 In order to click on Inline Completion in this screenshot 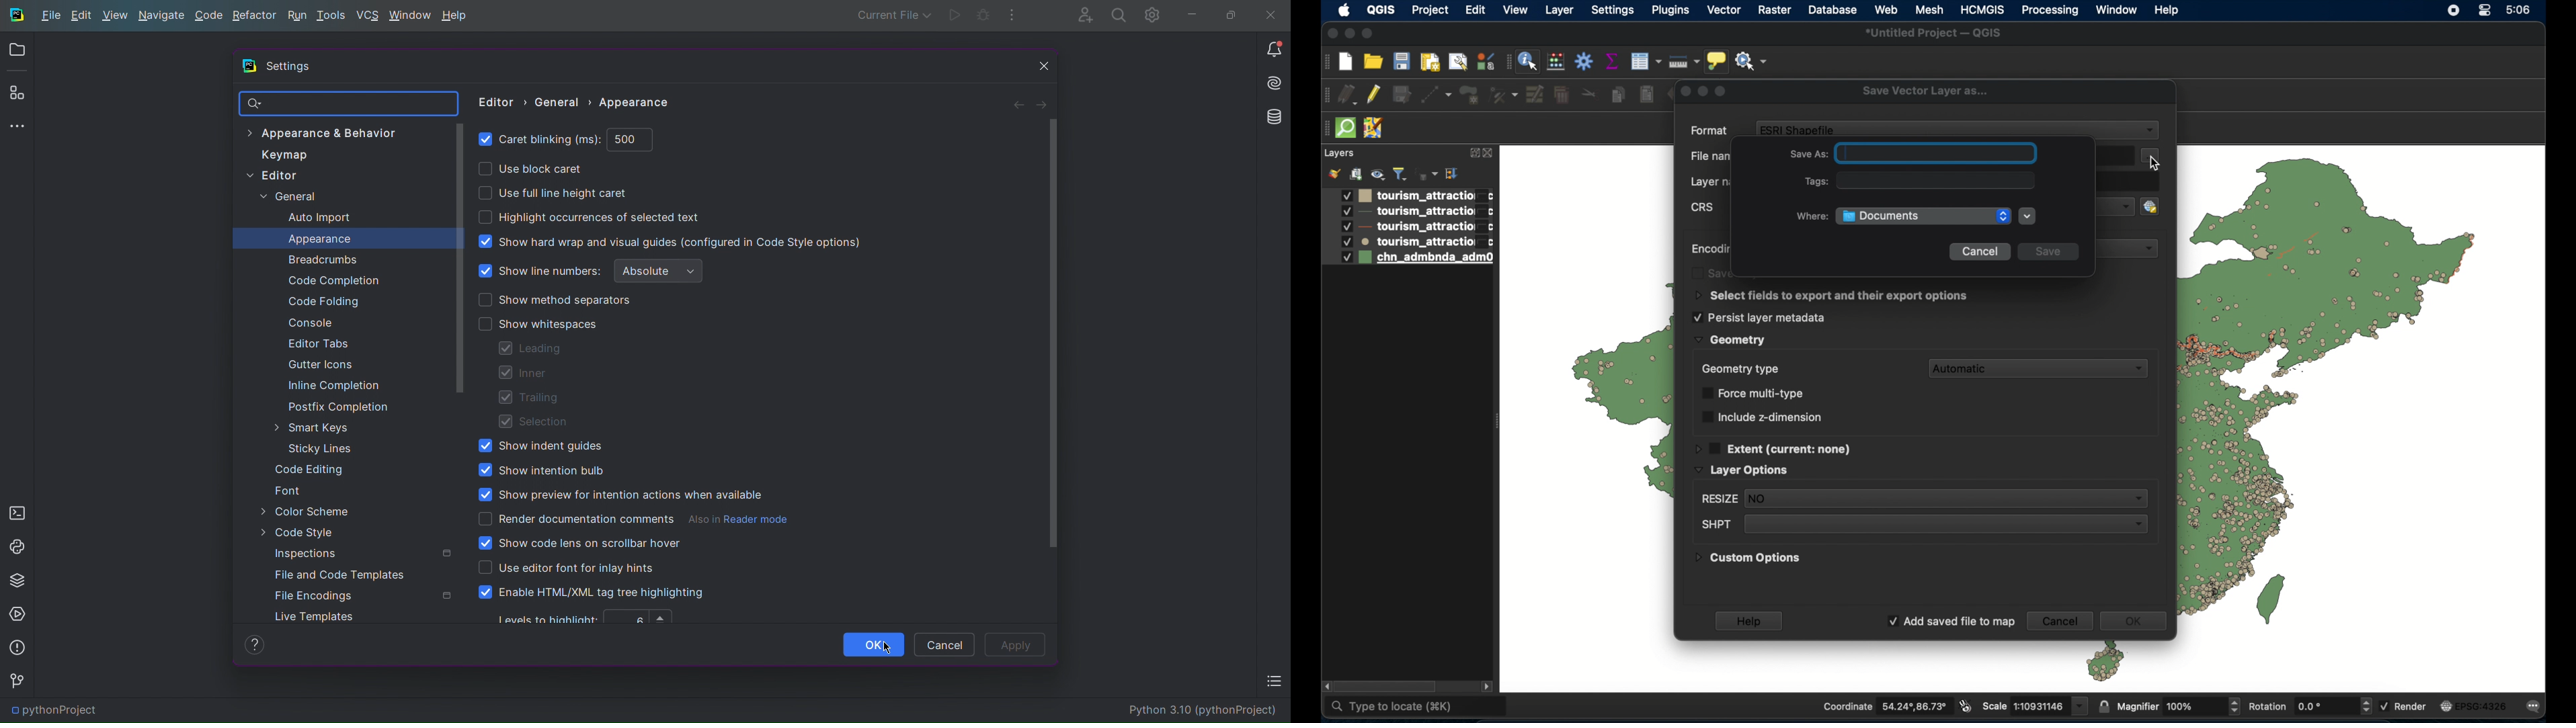, I will do `click(332, 387)`.